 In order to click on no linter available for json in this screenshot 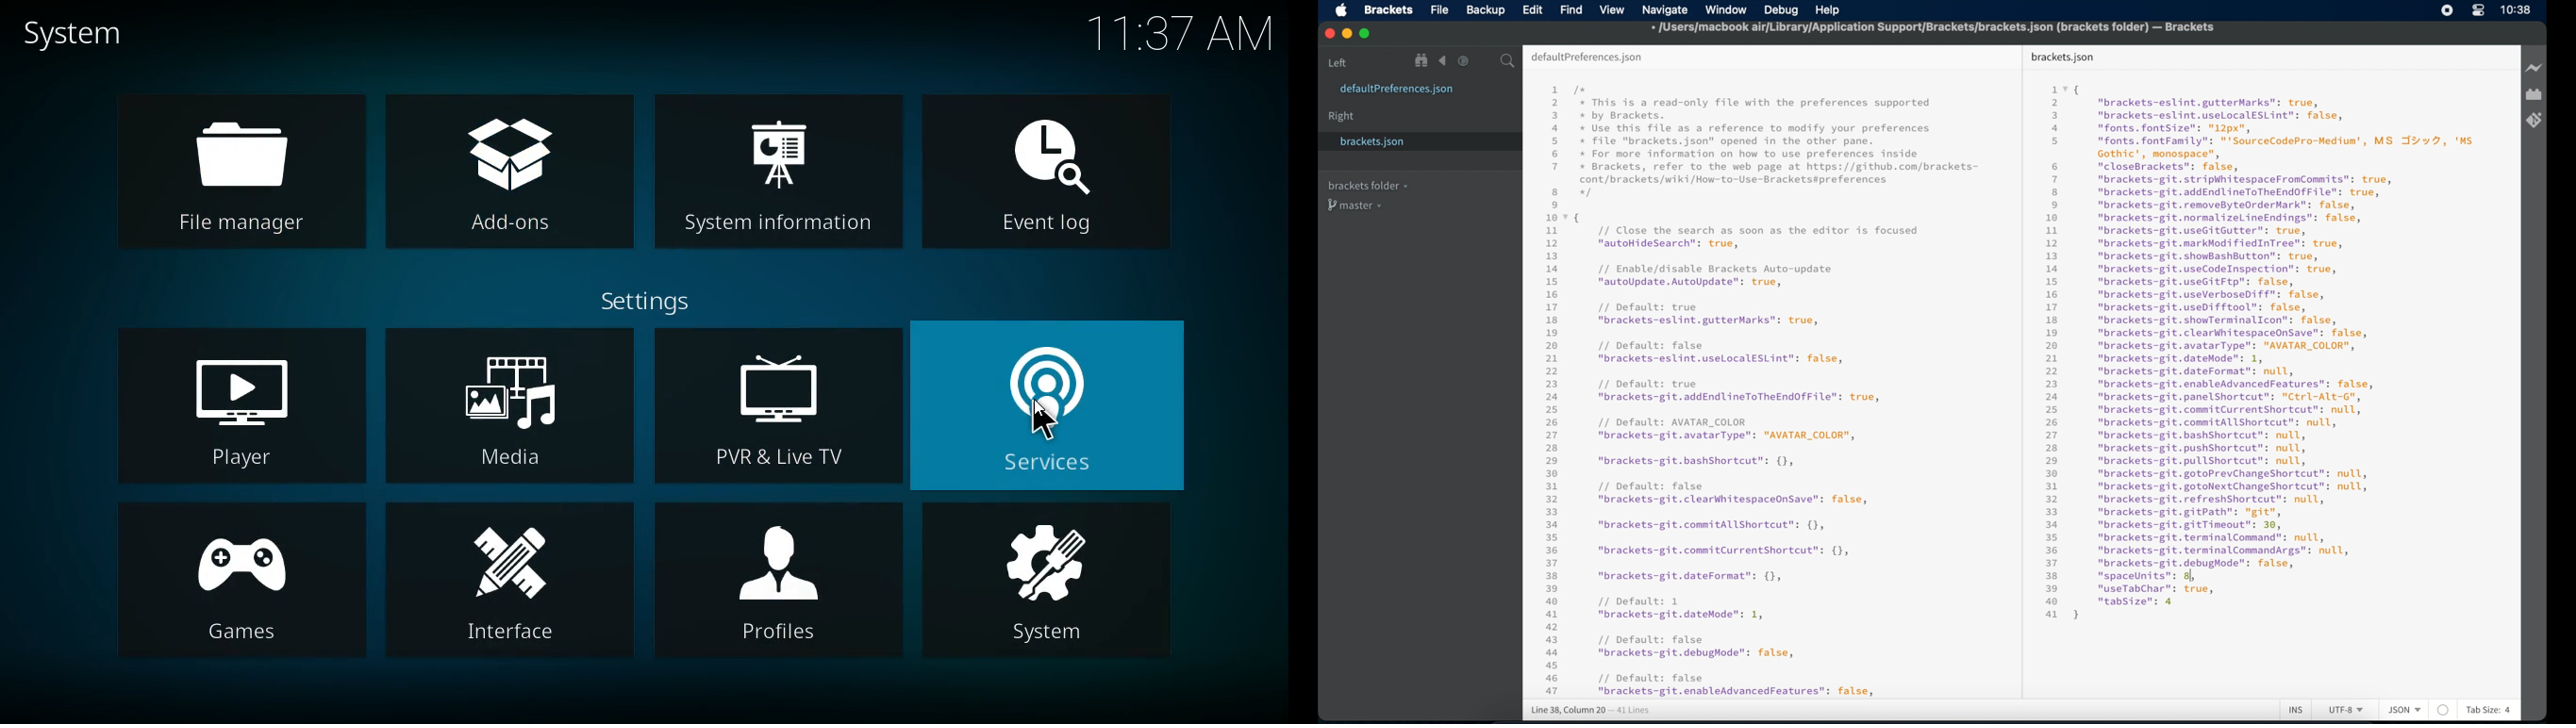, I will do `click(2444, 711)`.